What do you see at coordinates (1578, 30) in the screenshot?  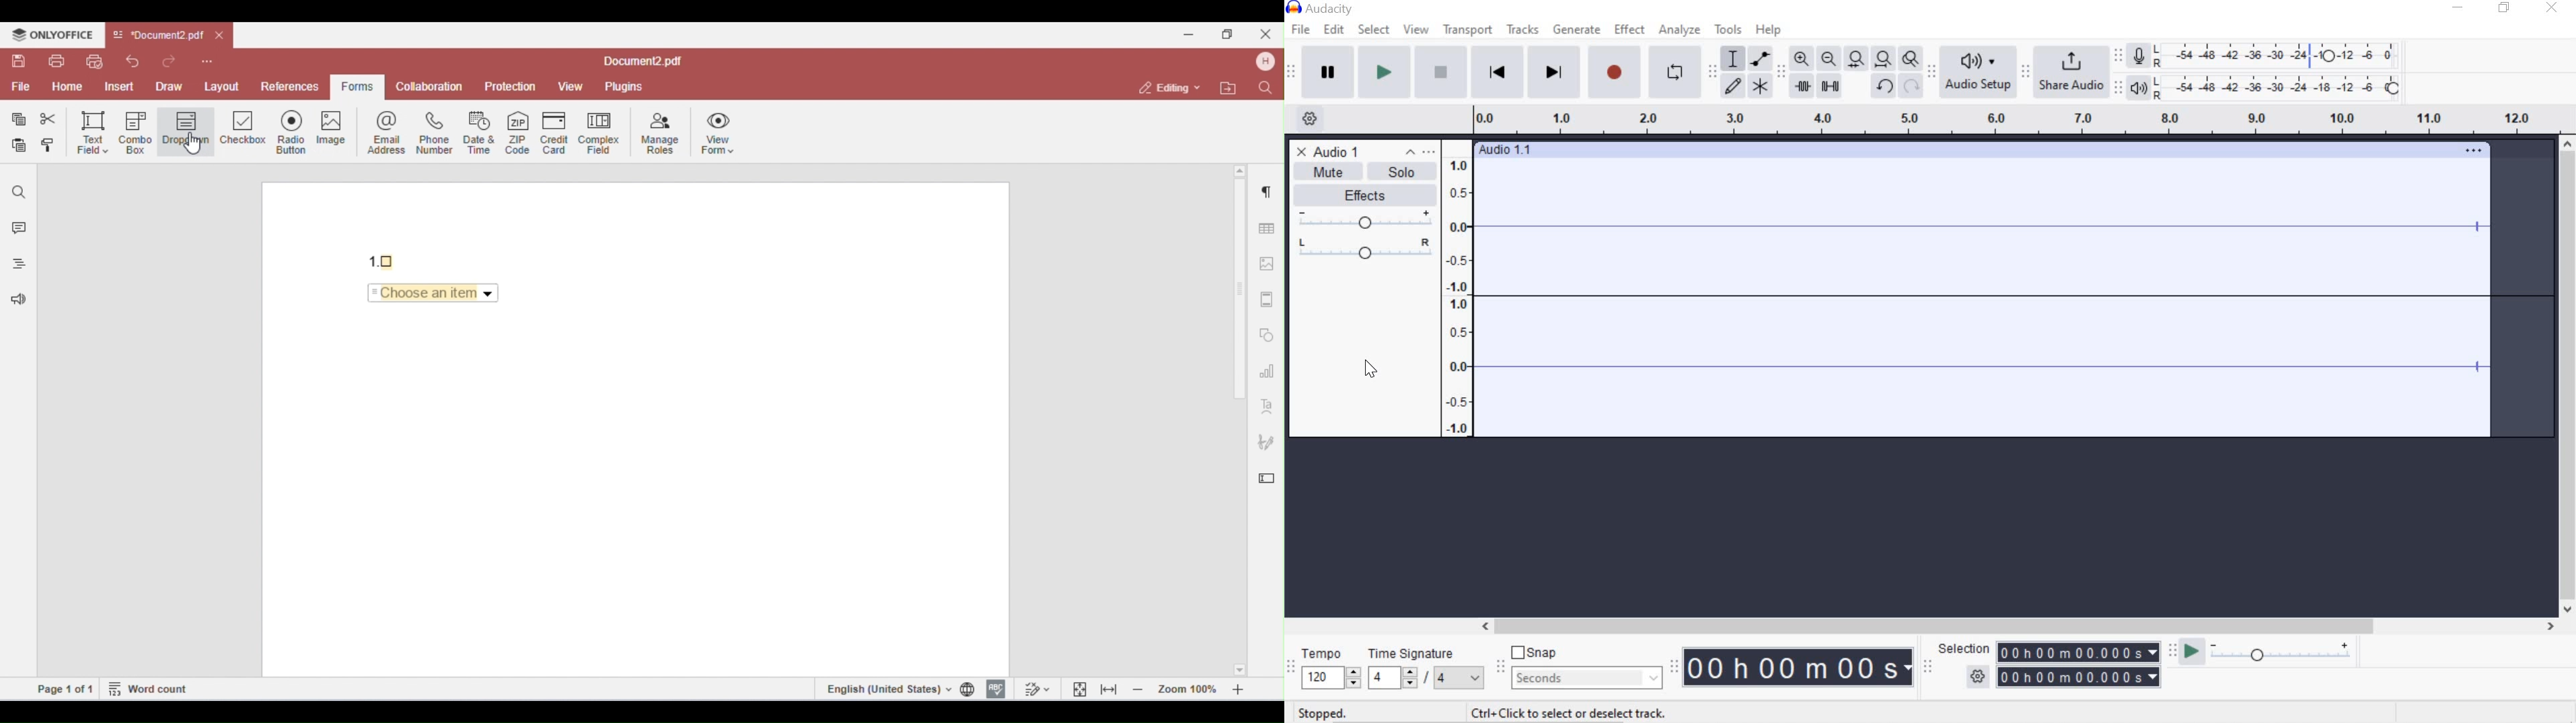 I see `generate` at bounding box center [1578, 30].